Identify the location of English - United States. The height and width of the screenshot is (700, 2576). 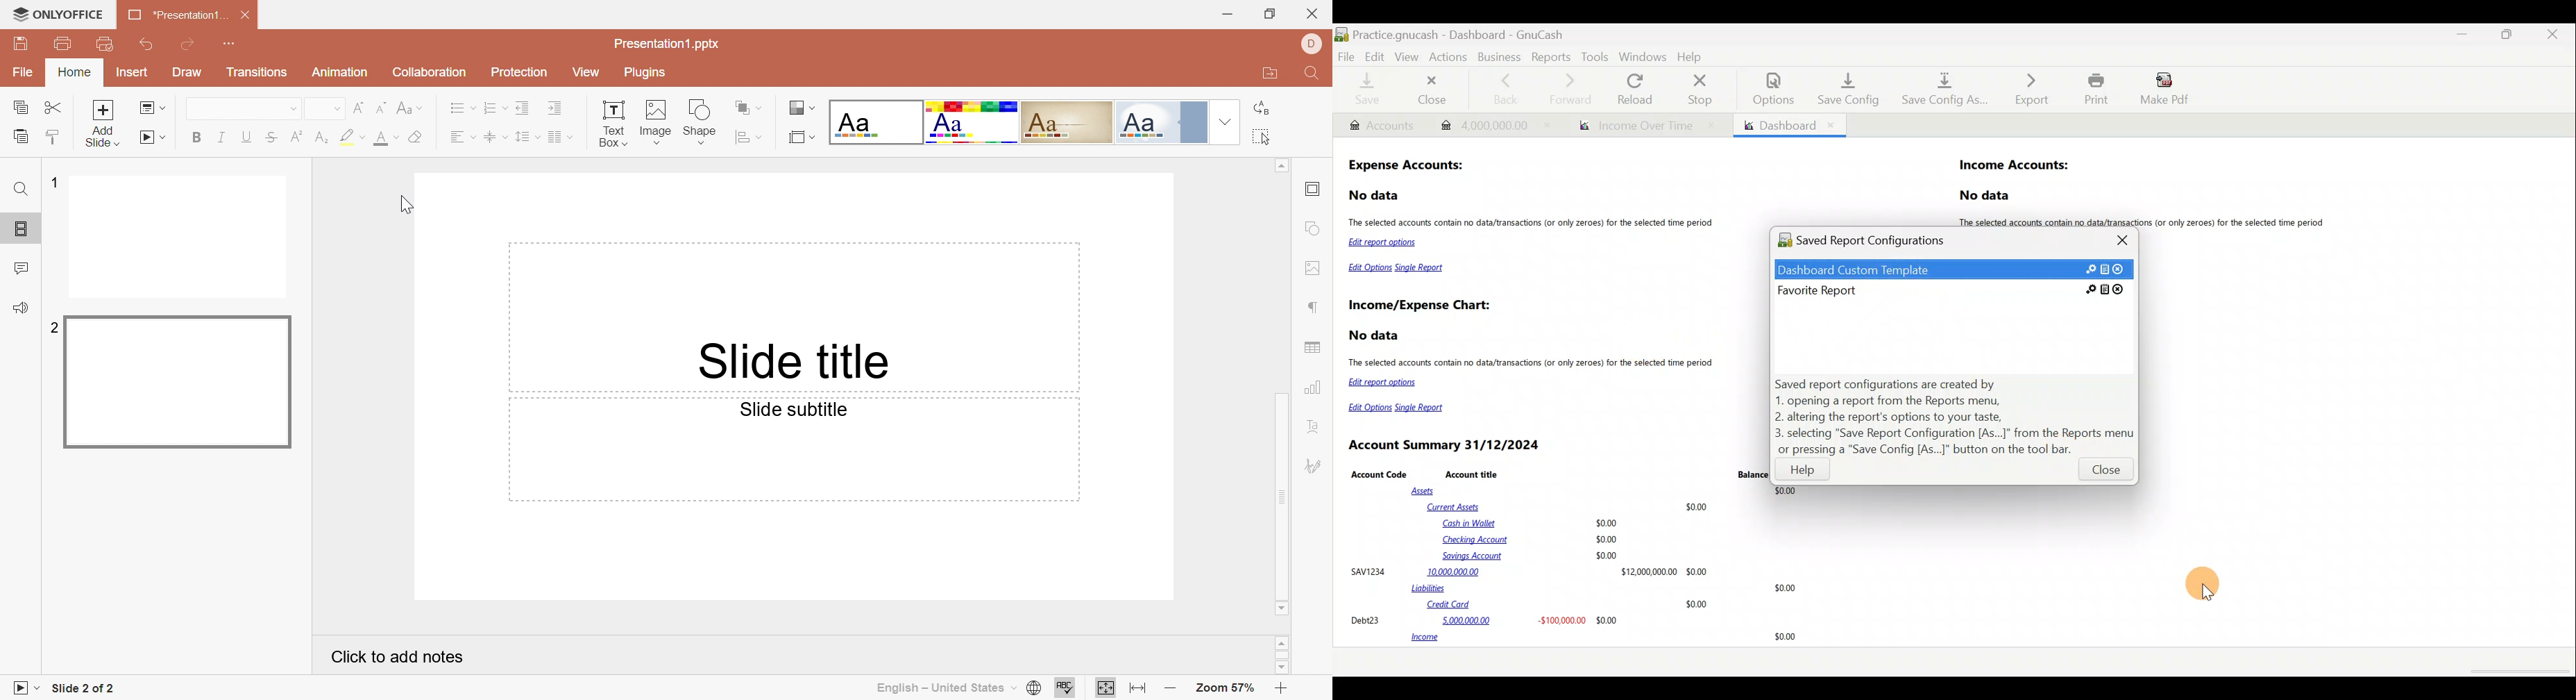
(950, 688).